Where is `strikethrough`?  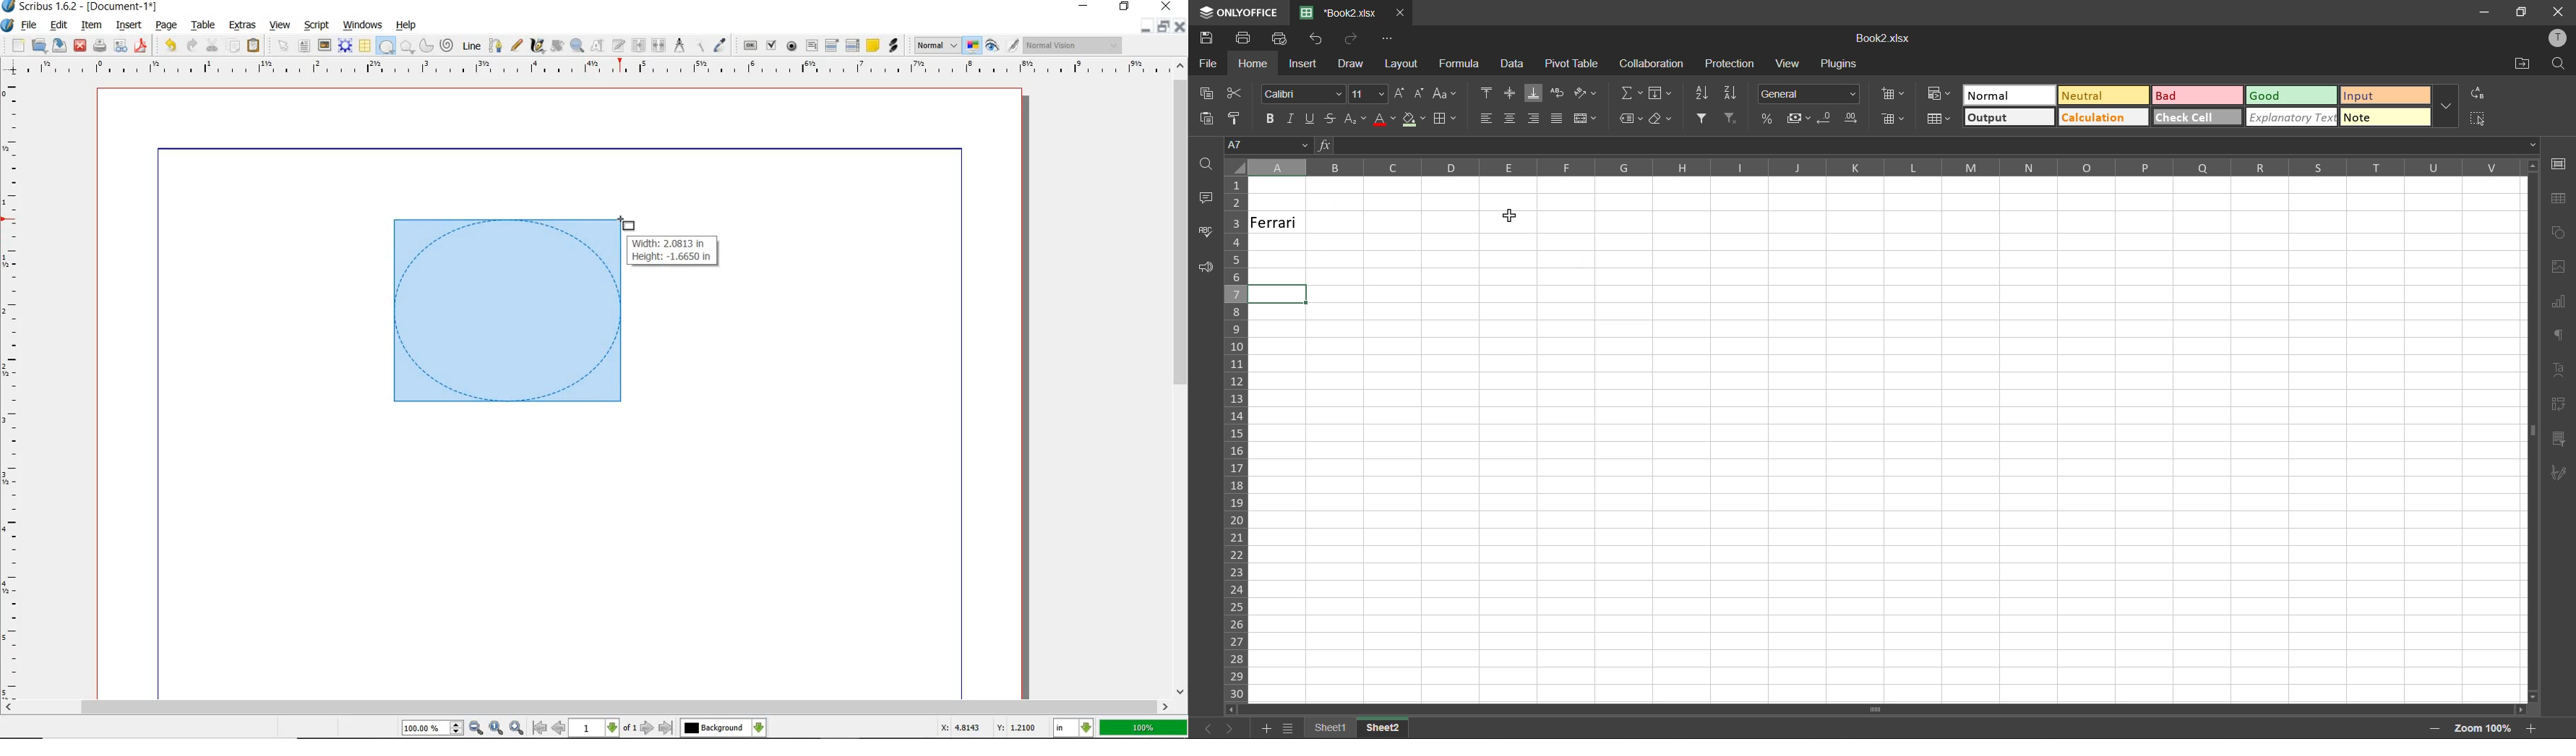 strikethrough is located at coordinates (1330, 118).